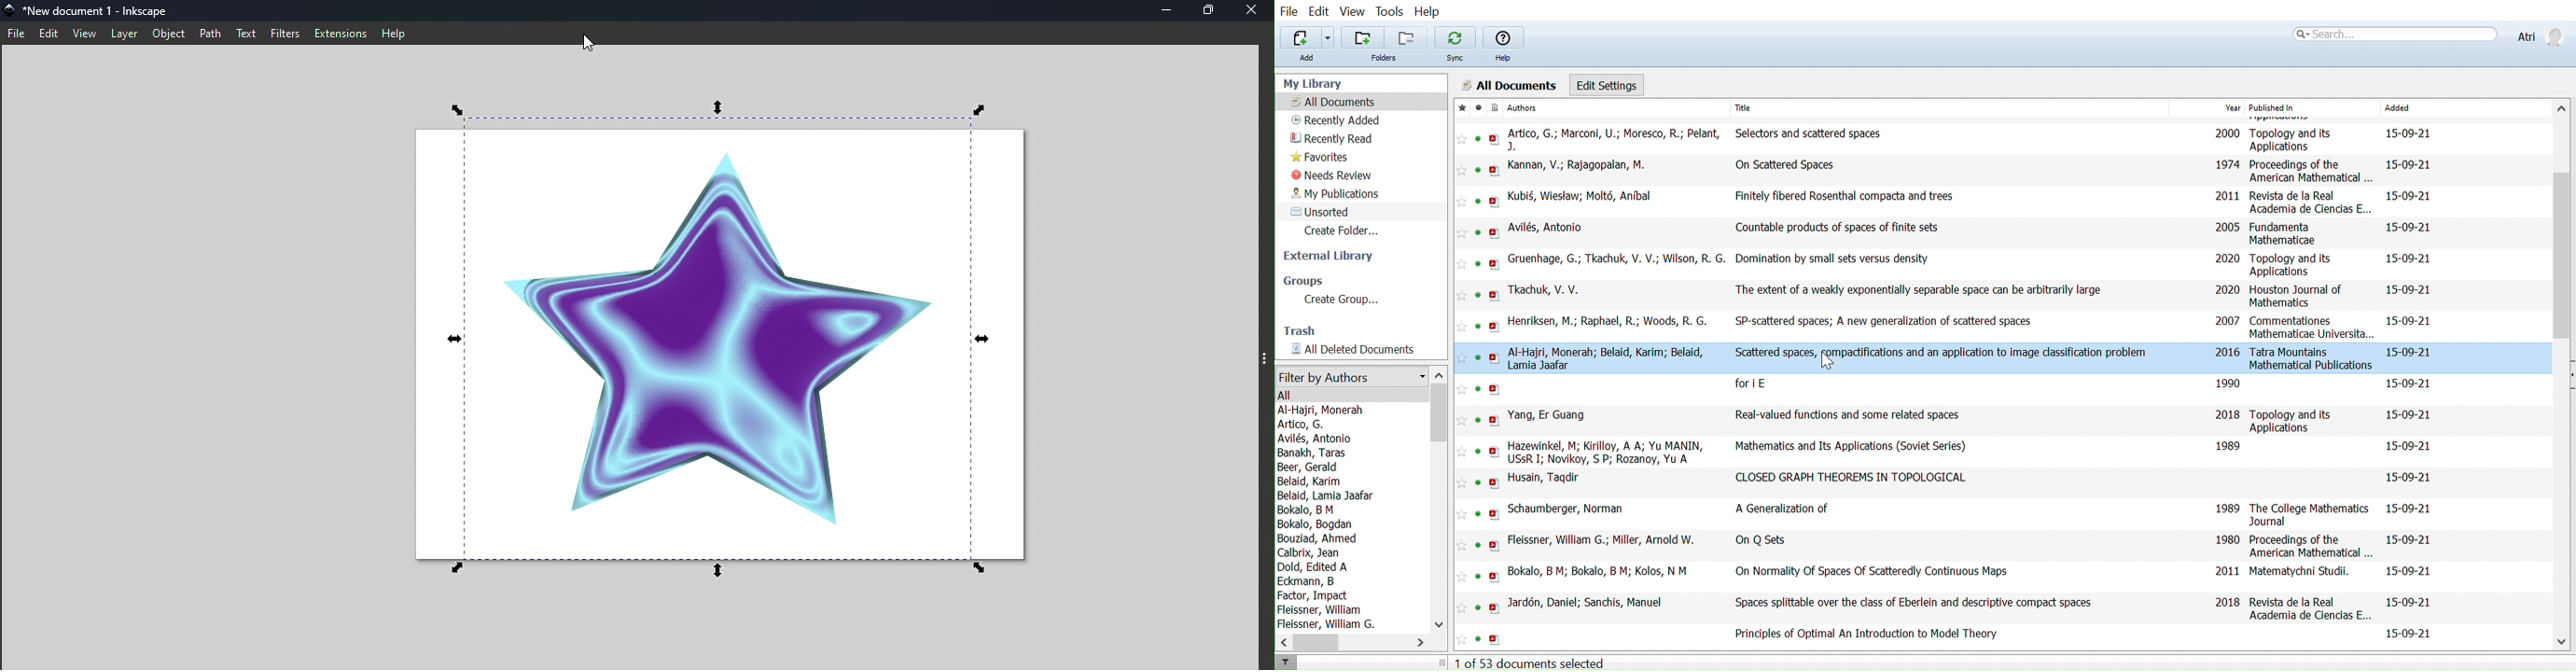 The image size is (2576, 672). I want to click on Move down, so click(1441, 623).